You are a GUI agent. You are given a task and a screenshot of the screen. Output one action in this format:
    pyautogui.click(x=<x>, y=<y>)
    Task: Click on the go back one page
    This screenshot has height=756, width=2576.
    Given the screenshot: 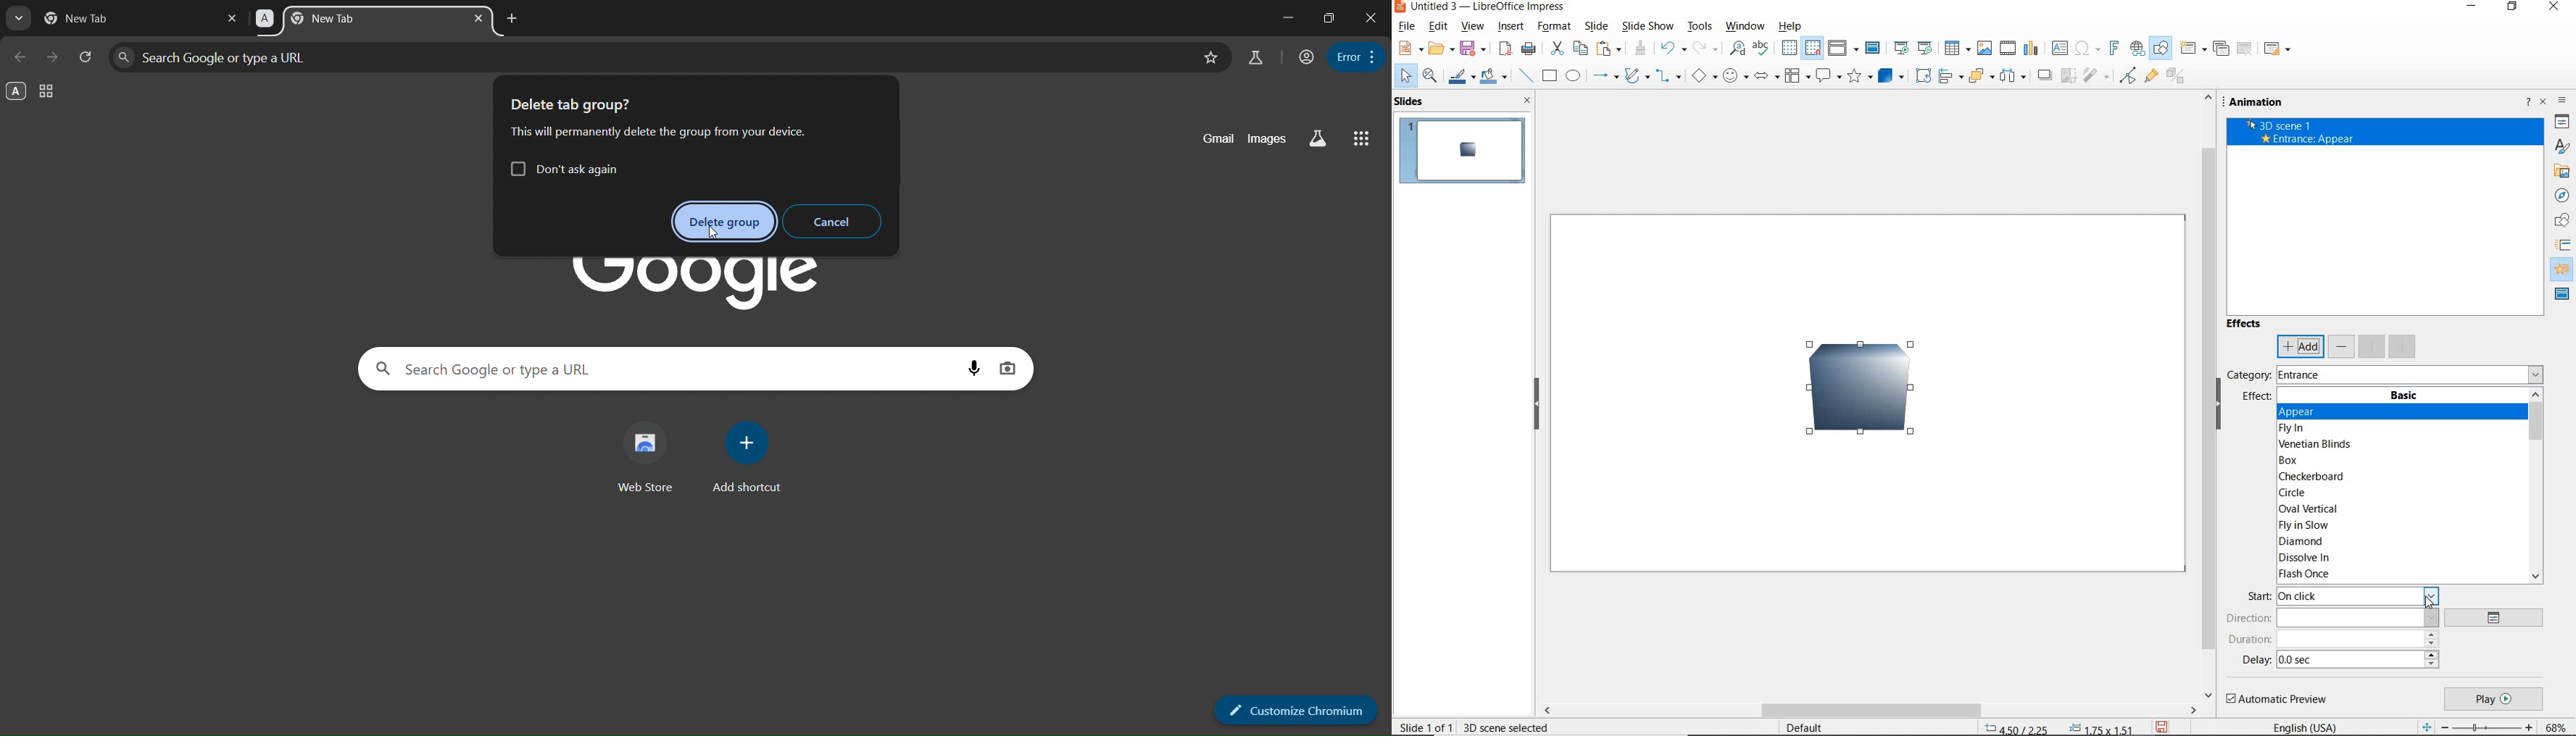 What is the action you would take?
    pyautogui.click(x=22, y=57)
    